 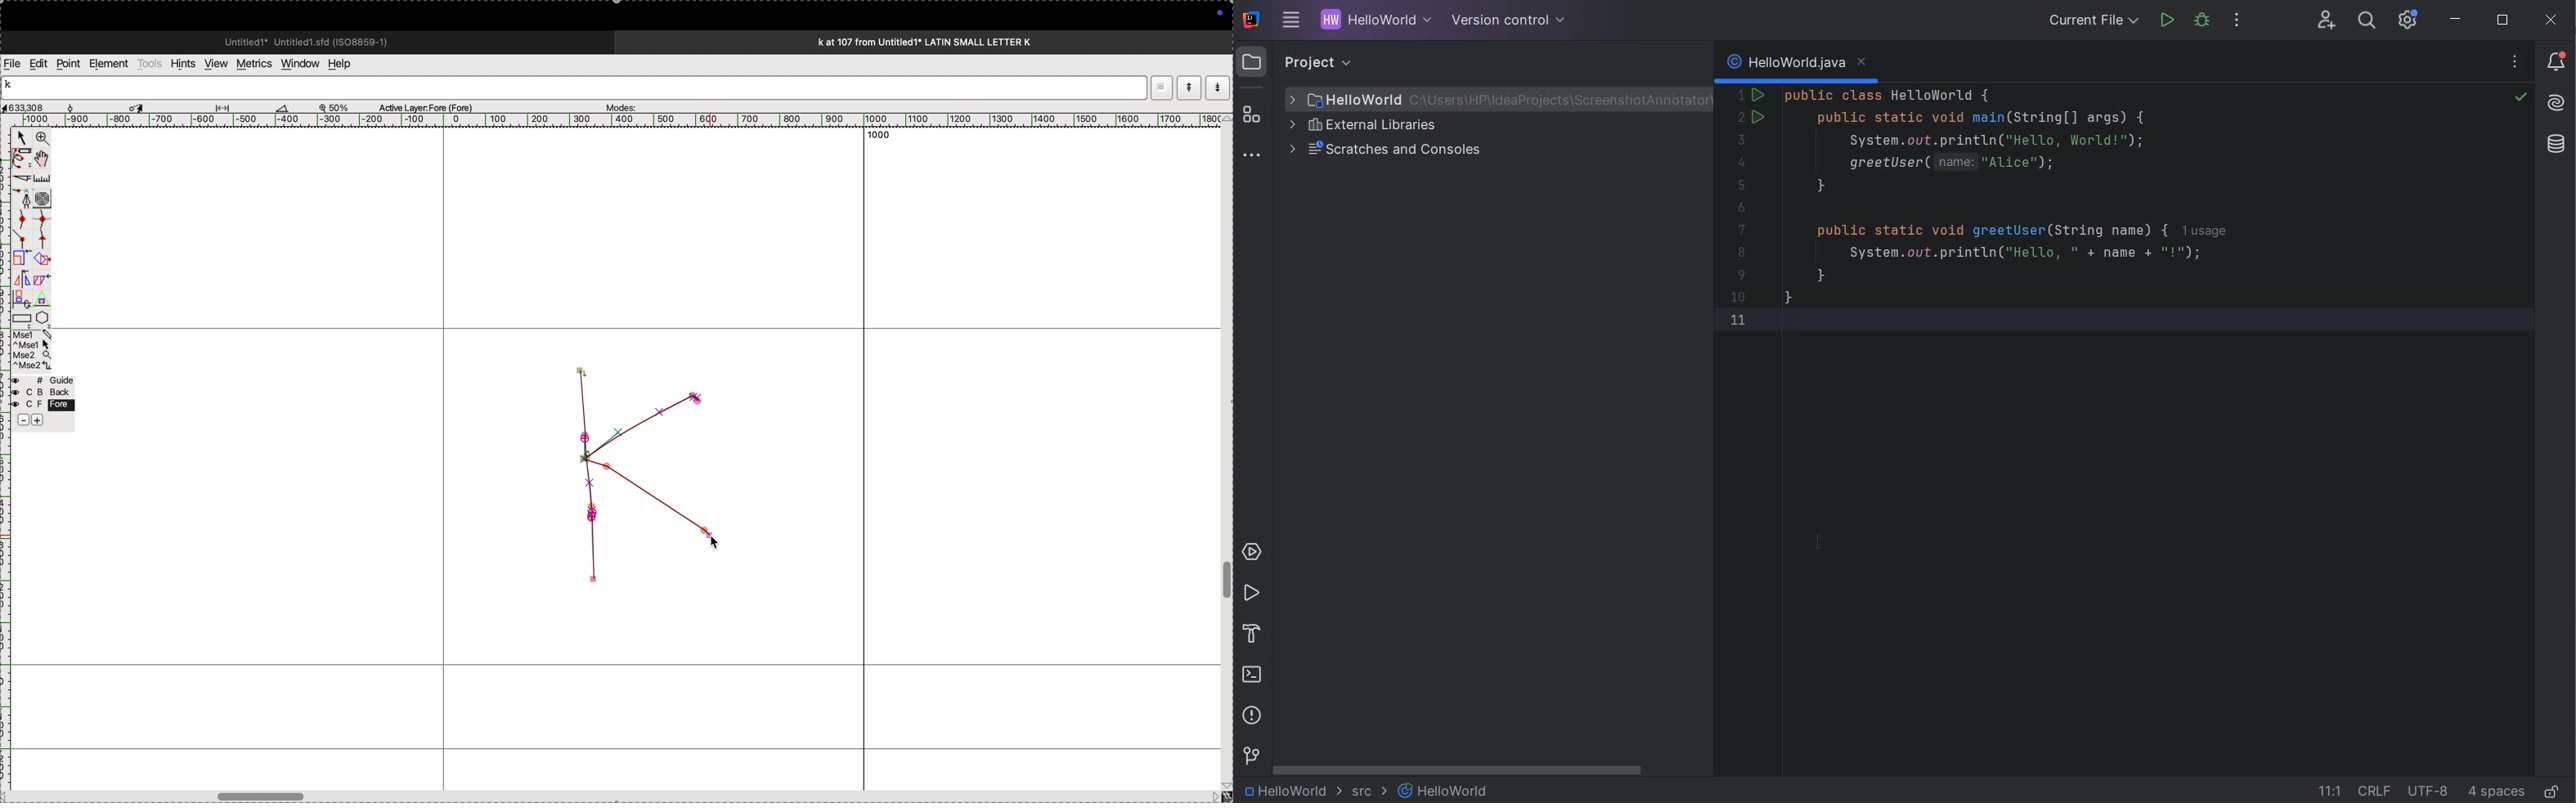 I want to click on toggle, so click(x=45, y=159).